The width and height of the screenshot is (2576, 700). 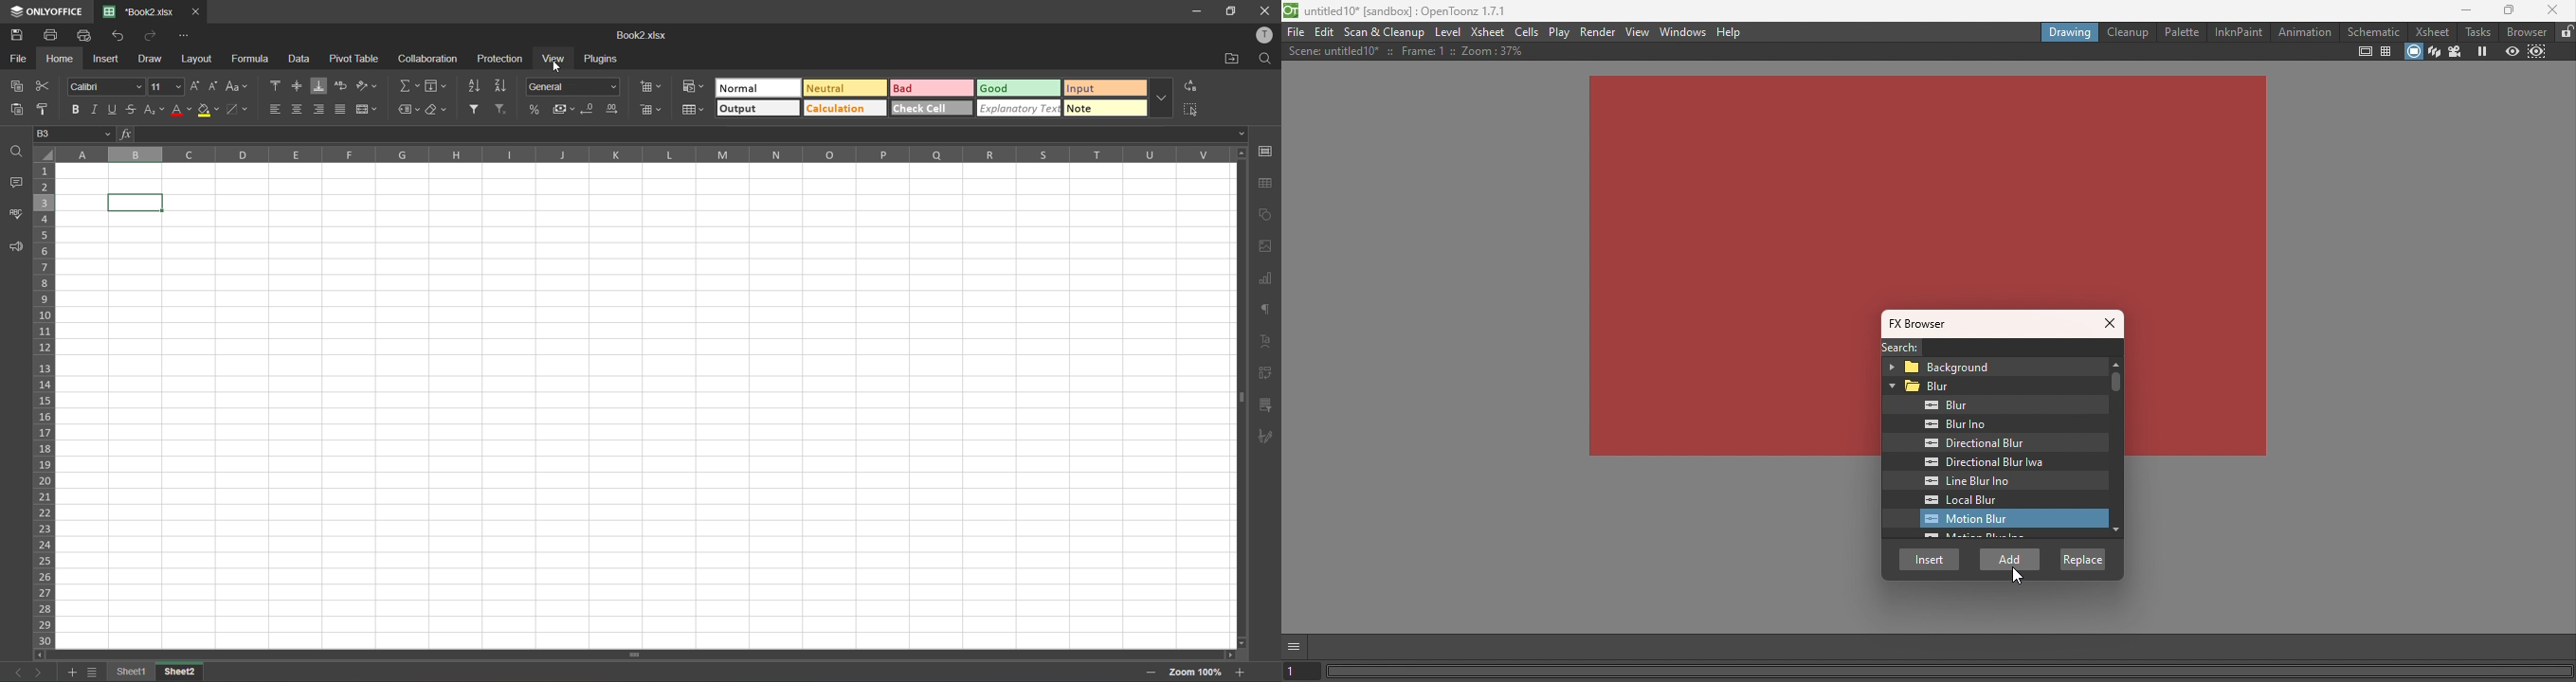 I want to click on plugins, so click(x=604, y=60).